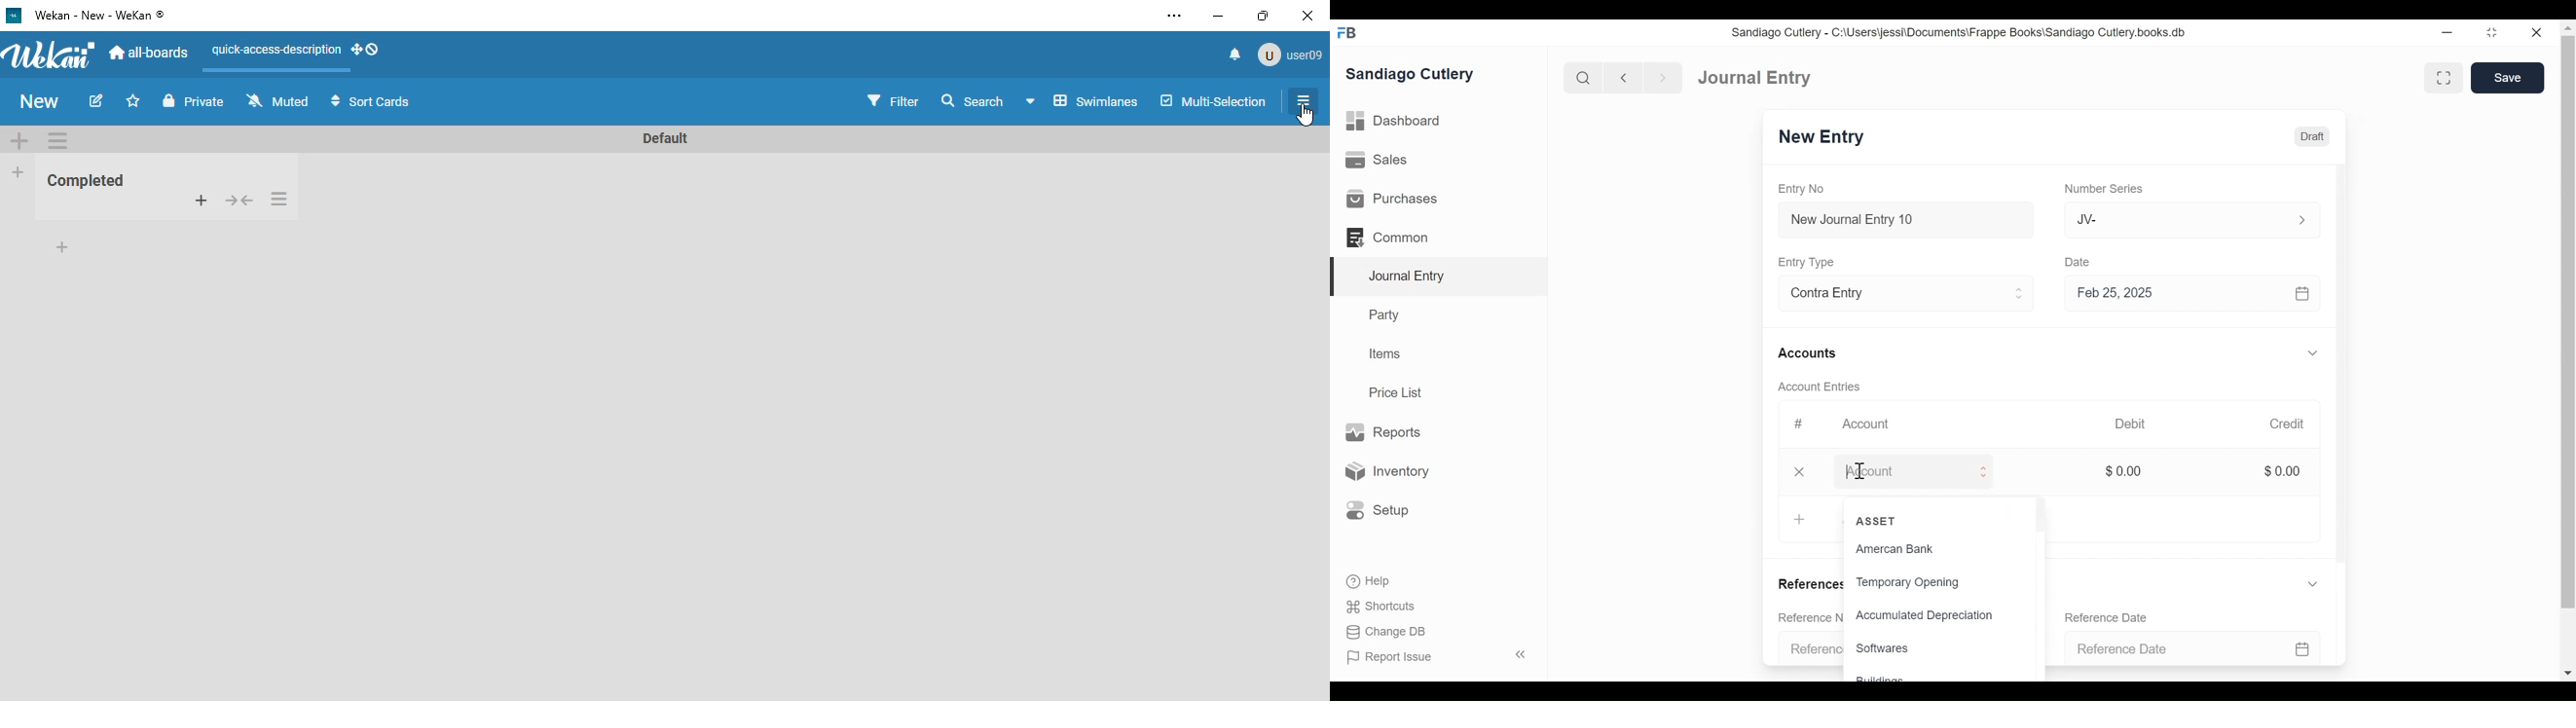 Image resolution: width=2576 pixels, height=728 pixels. What do you see at coordinates (1914, 219) in the screenshot?
I see `New Journal Entry 10` at bounding box center [1914, 219].